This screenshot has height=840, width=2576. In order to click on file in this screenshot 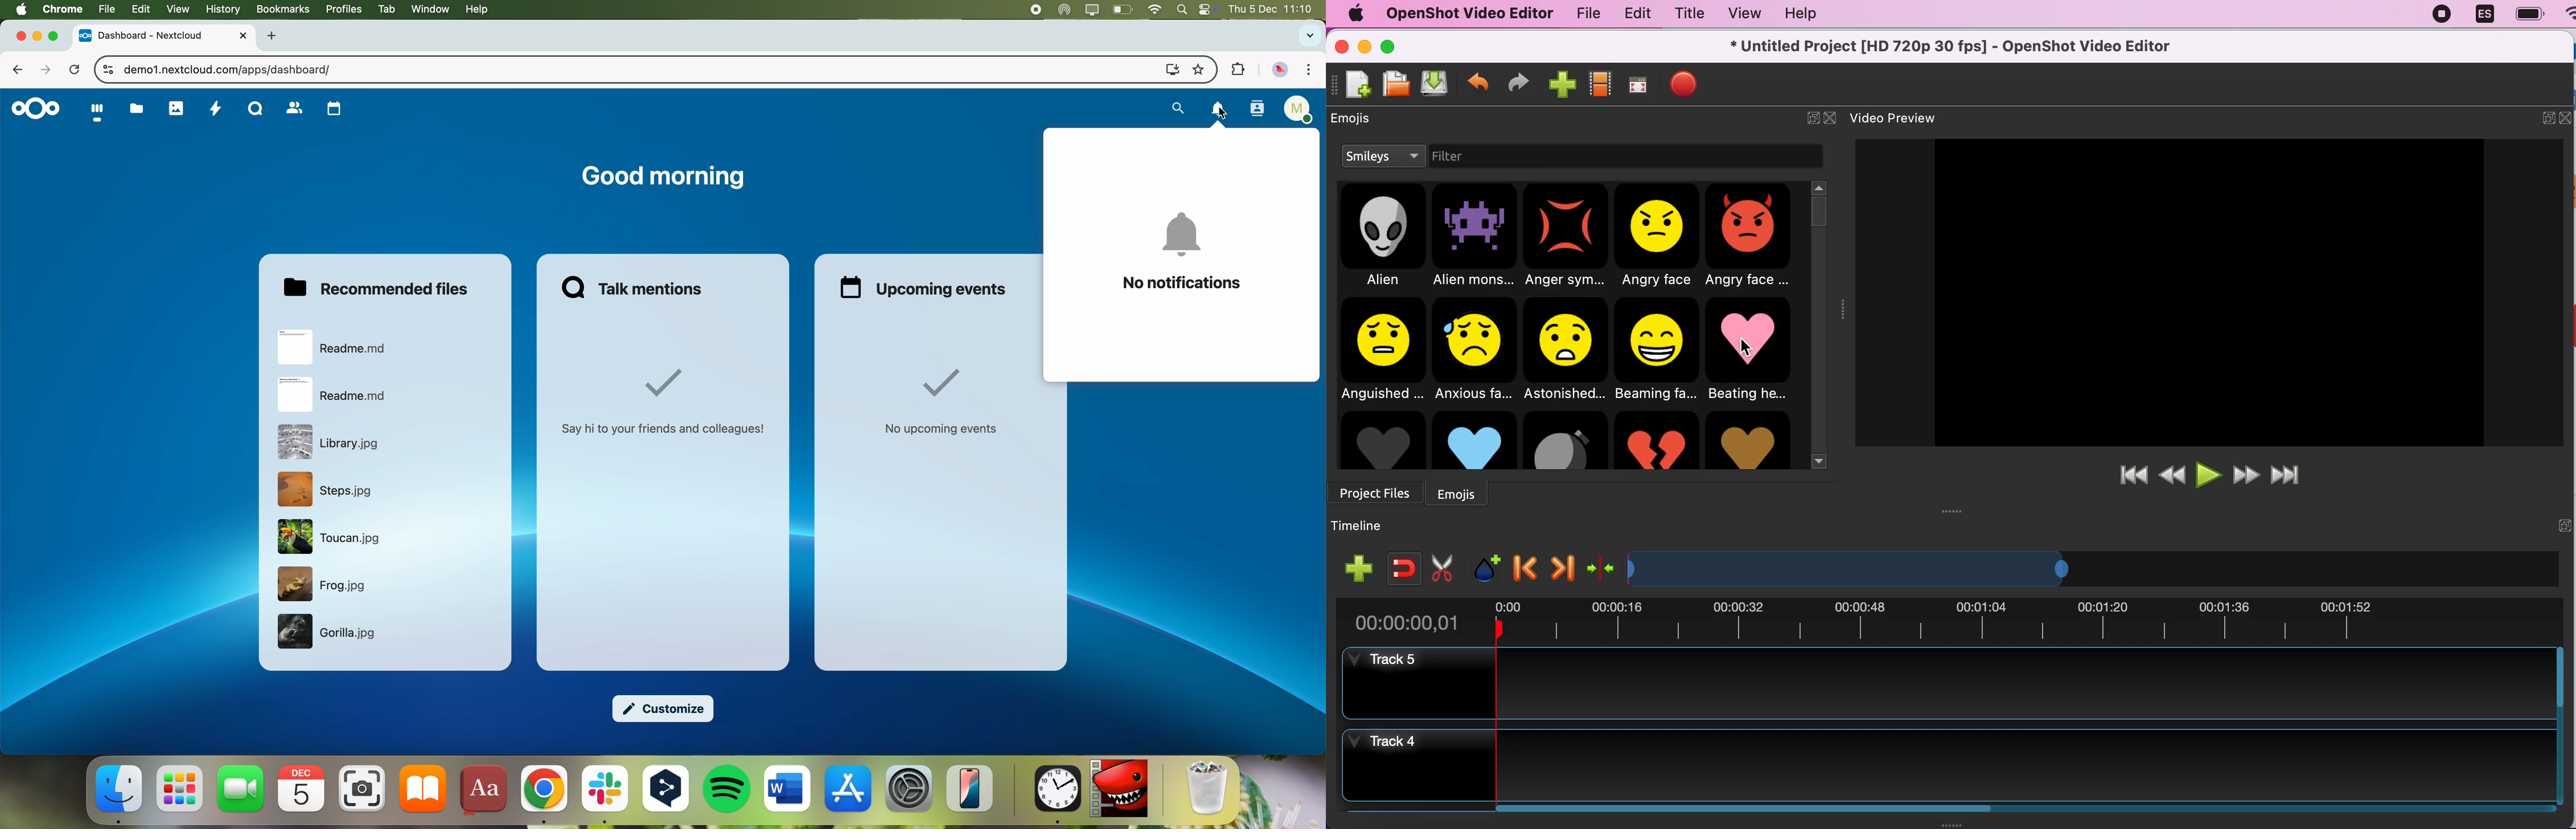, I will do `click(105, 9)`.